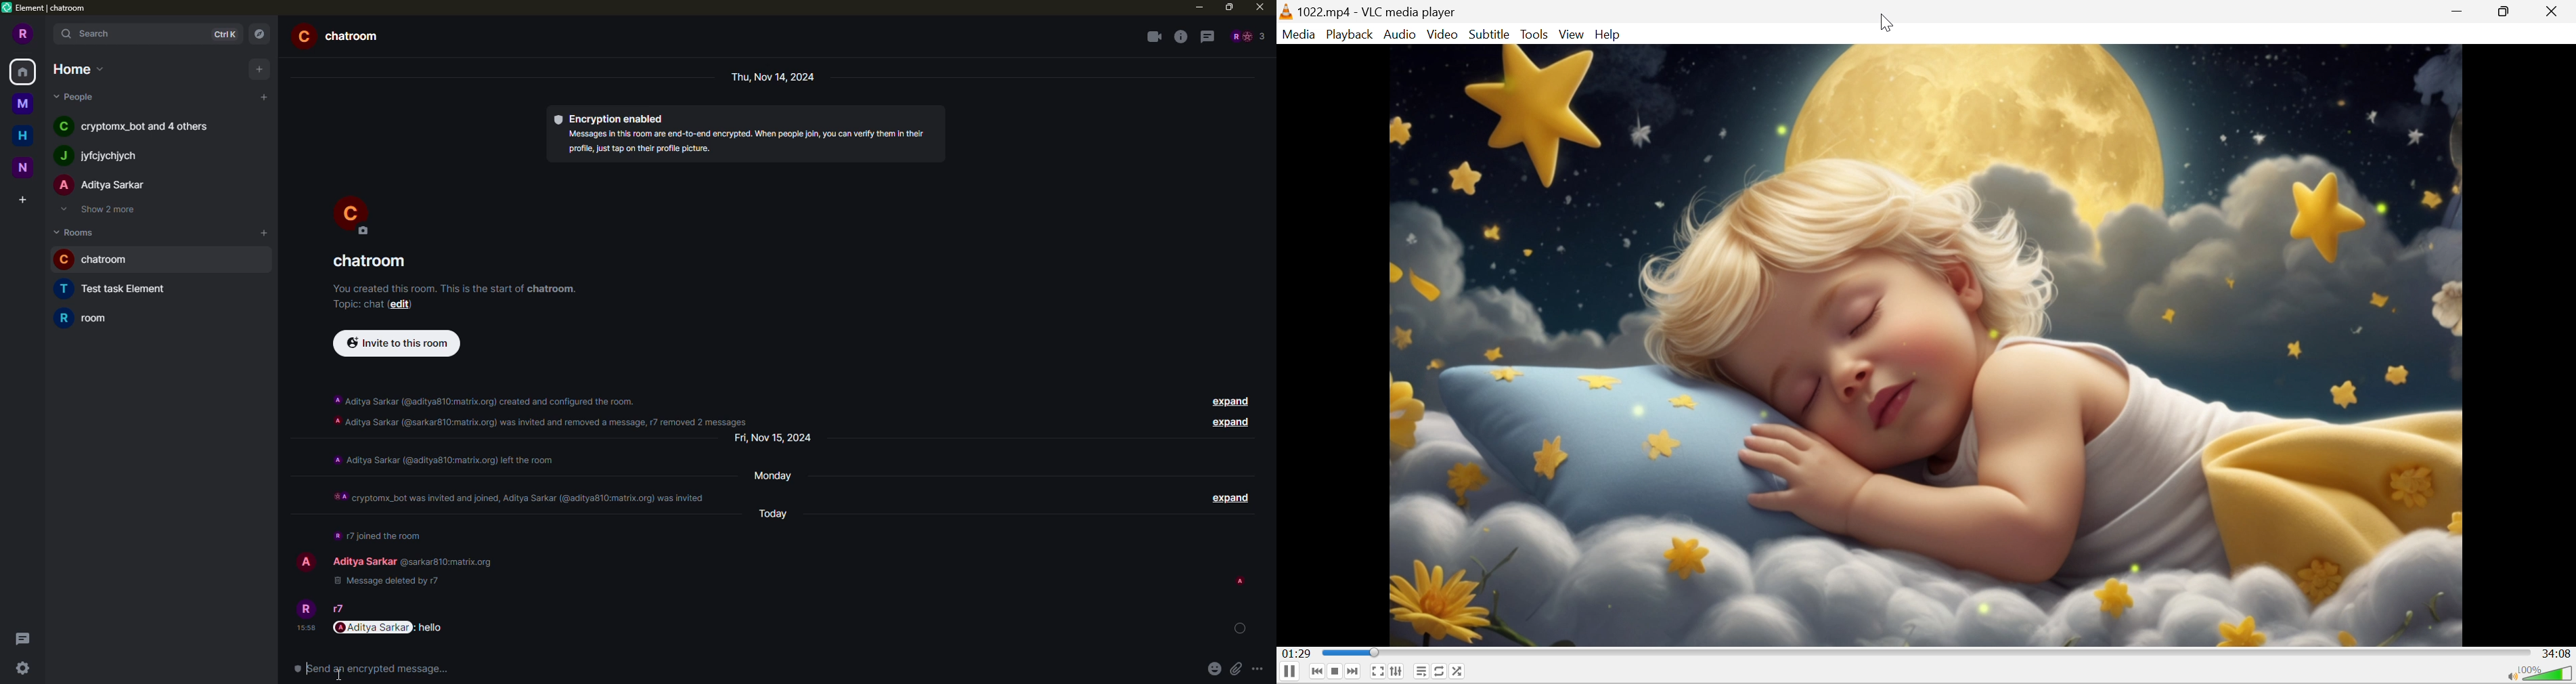  I want to click on expand, so click(1234, 402).